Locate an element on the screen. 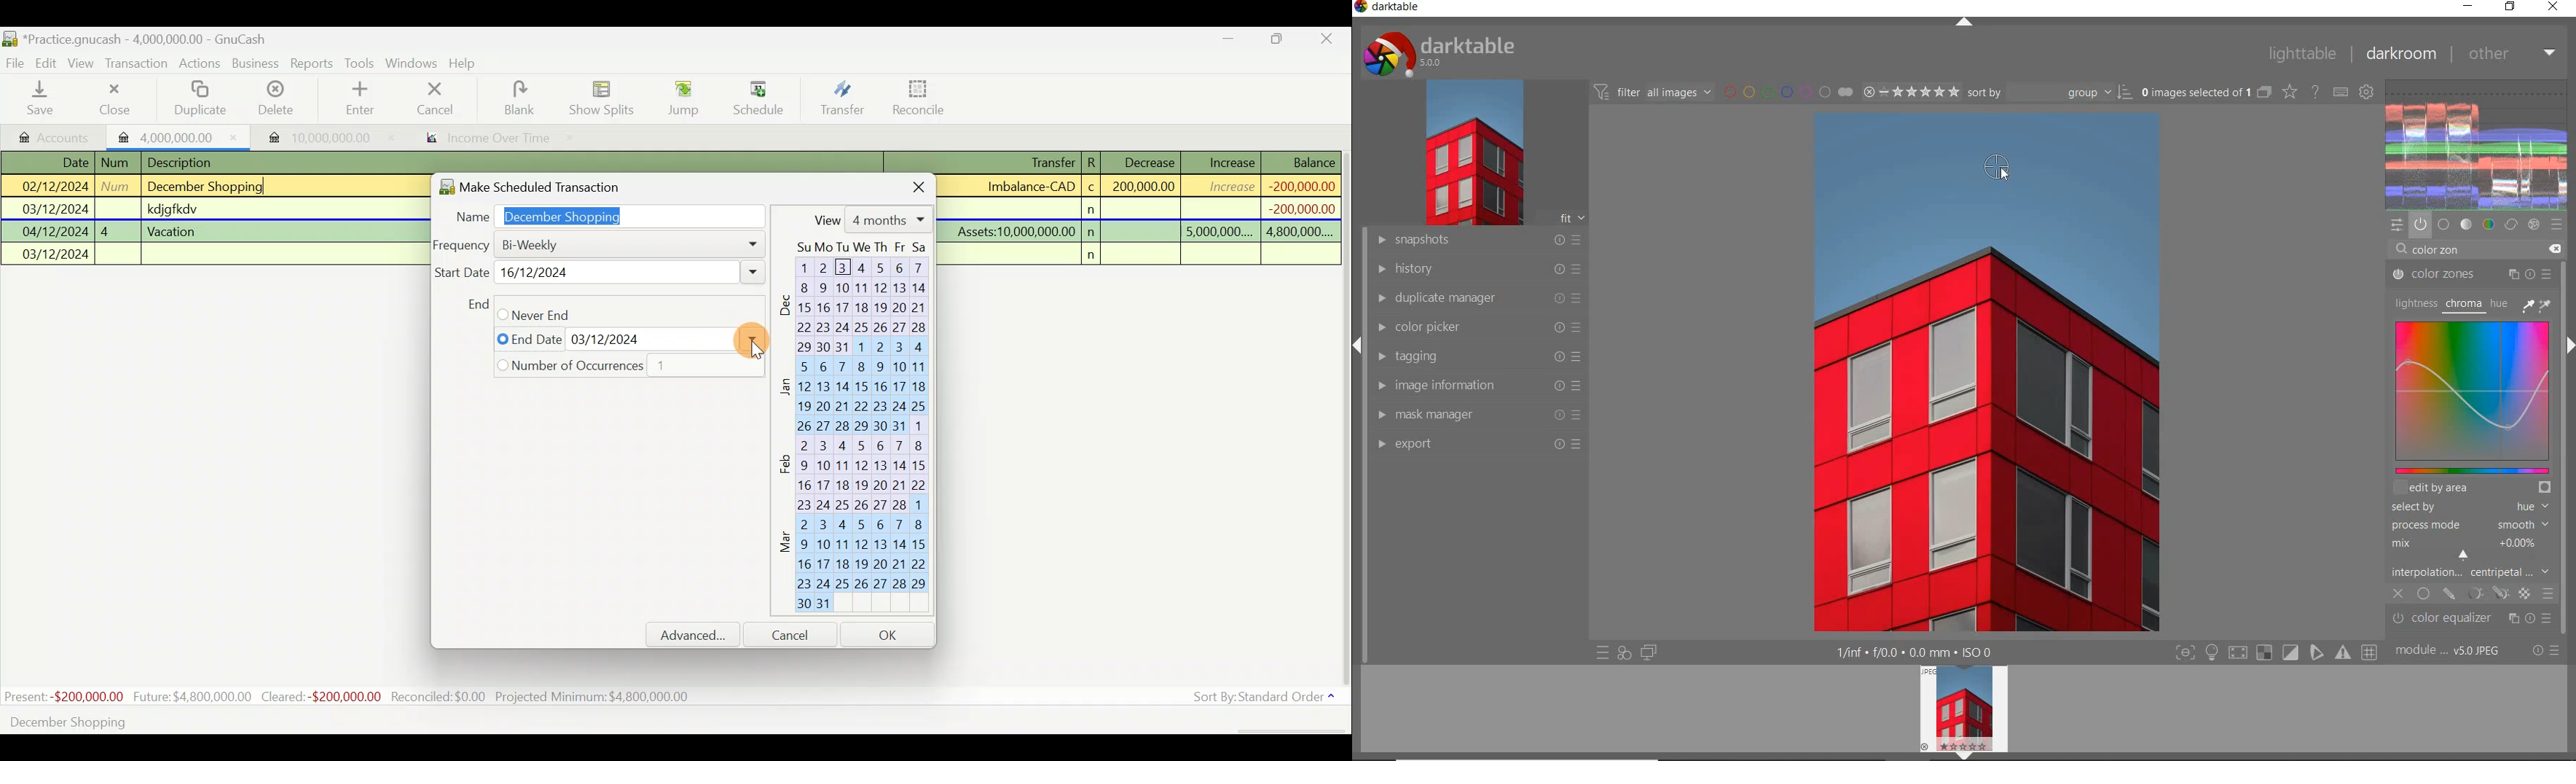 This screenshot has height=784, width=2576. BLENDING OPTIONS is located at coordinates (2548, 593).